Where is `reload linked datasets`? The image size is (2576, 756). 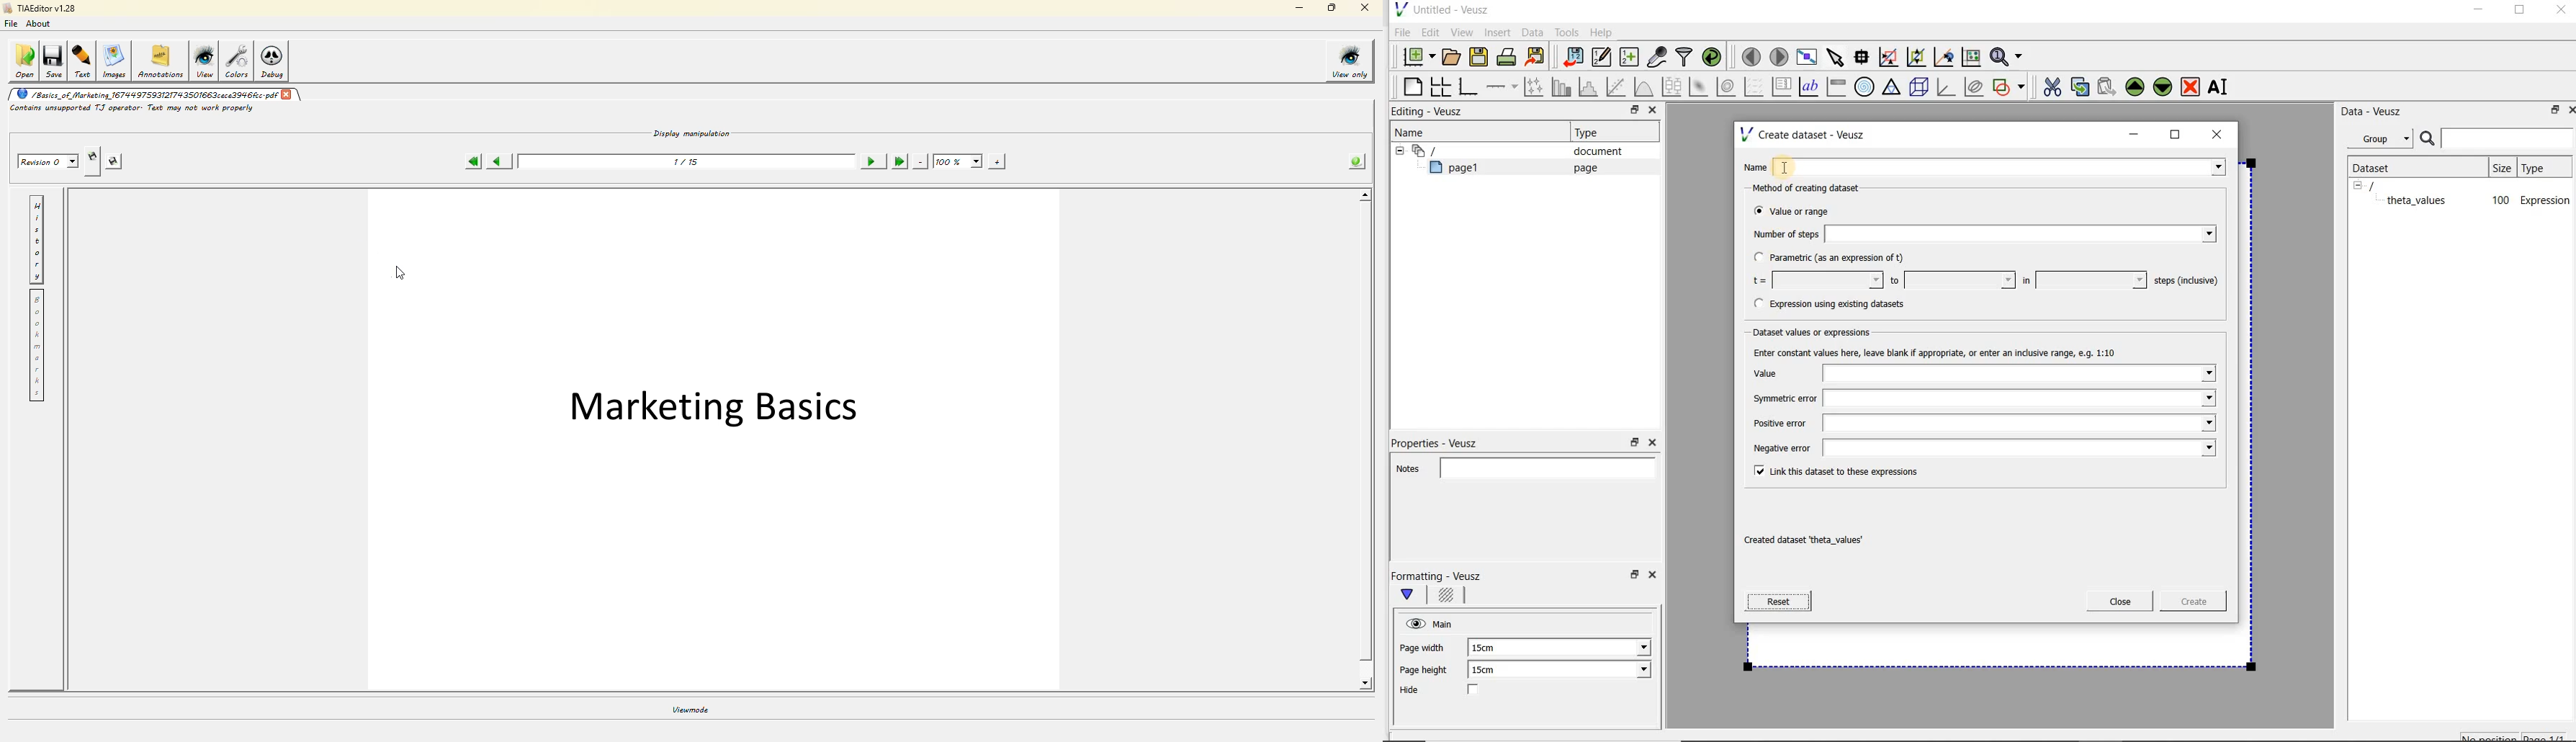 reload linked datasets is located at coordinates (1715, 58).